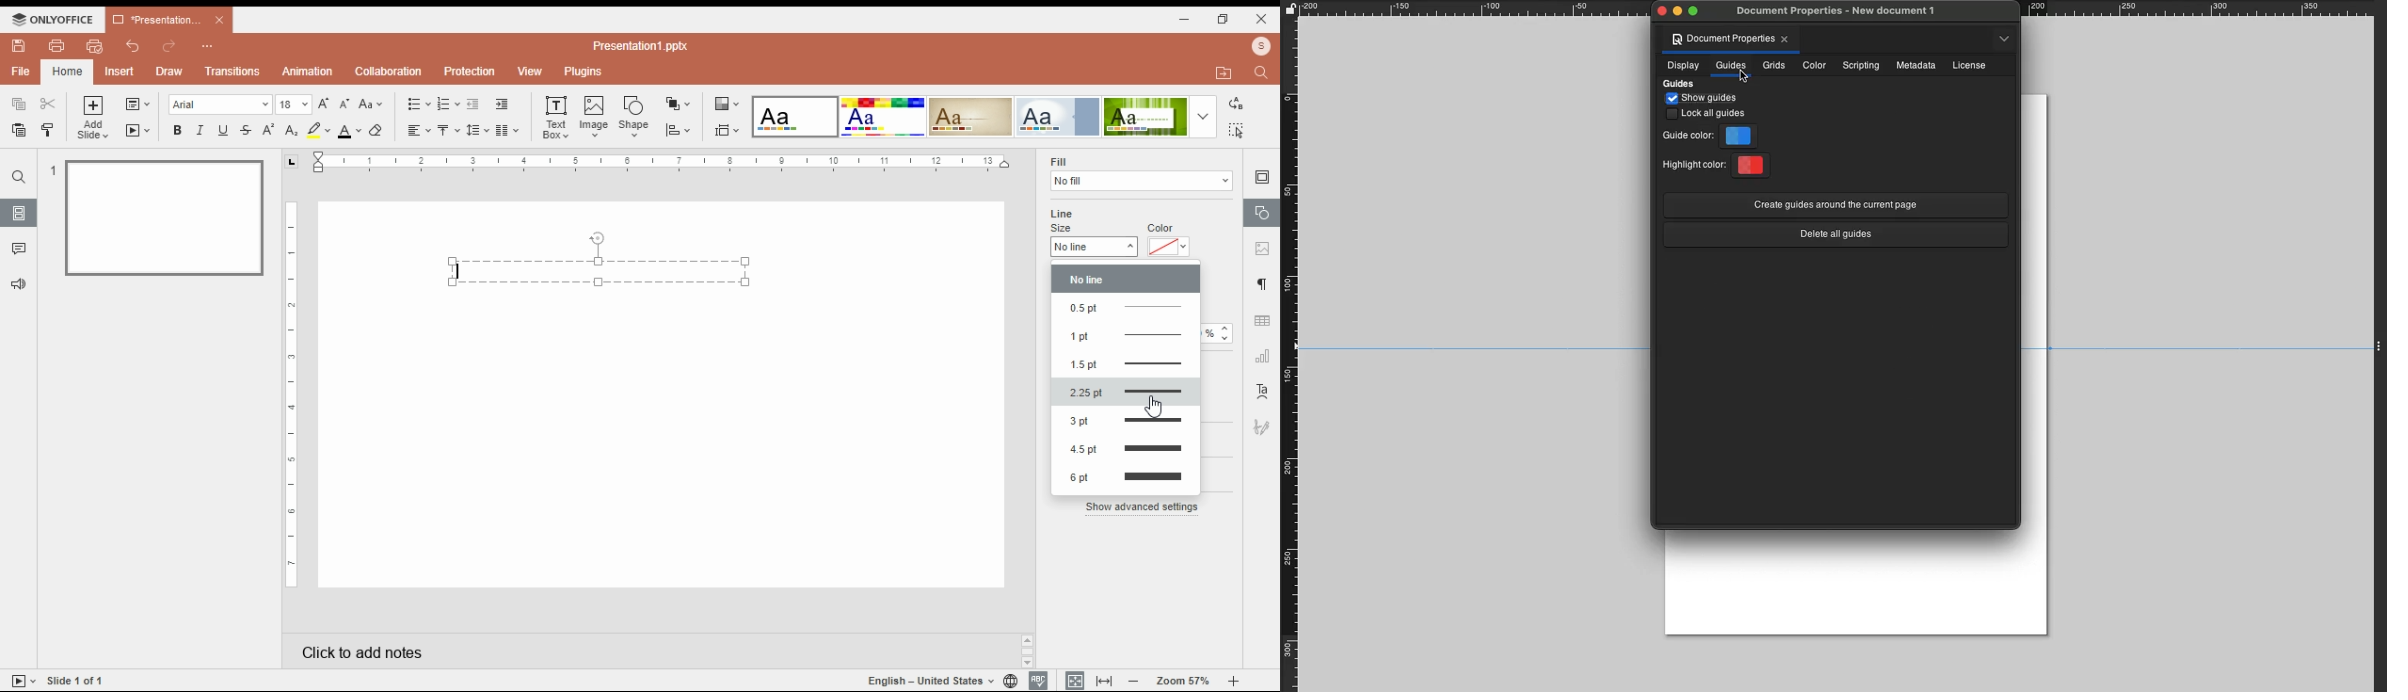 Image resolution: width=2408 pixels, height=700 pixels. What do you see at coordinates (1237, 102) in the screenshot?
I see `replace` at bounding box center [1237, 102].